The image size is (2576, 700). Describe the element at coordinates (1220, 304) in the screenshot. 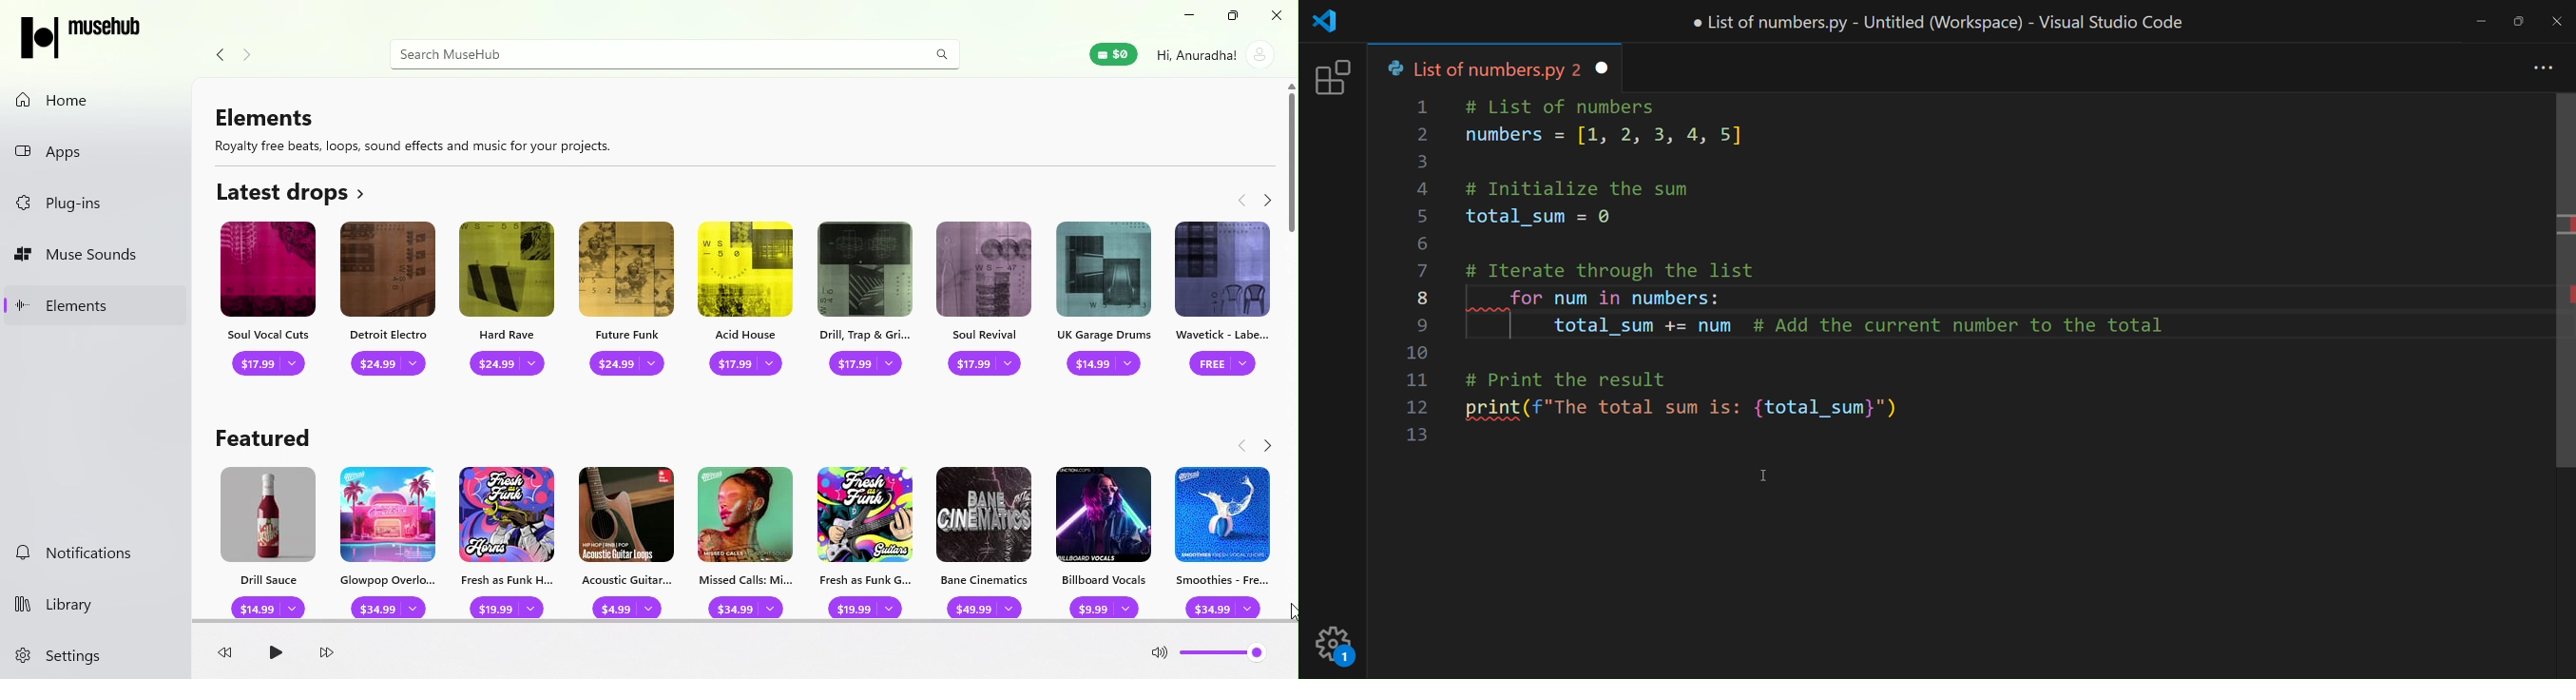

I see `Wavetick: Label sampler` at that location.